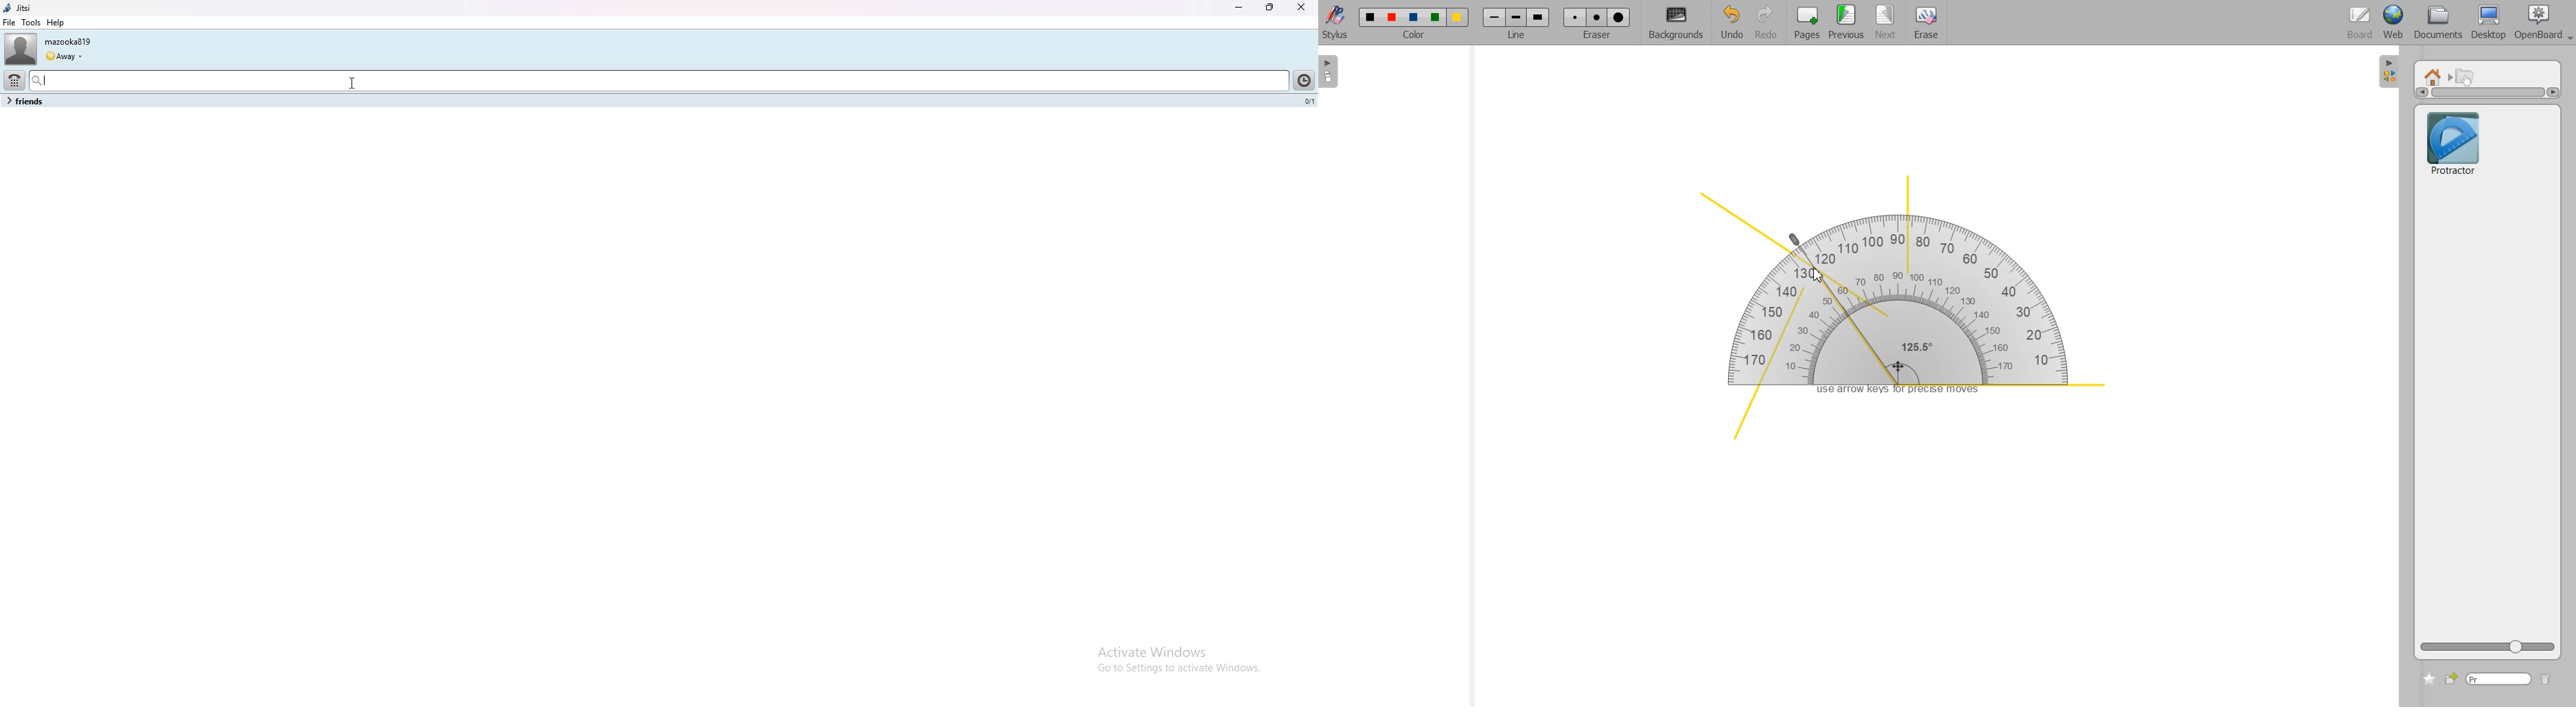 The height and width of the screenshot is (728, 2576). Describe the element at coordinates (2466, 76) in the screenshot. I see `Interactive` at that location.